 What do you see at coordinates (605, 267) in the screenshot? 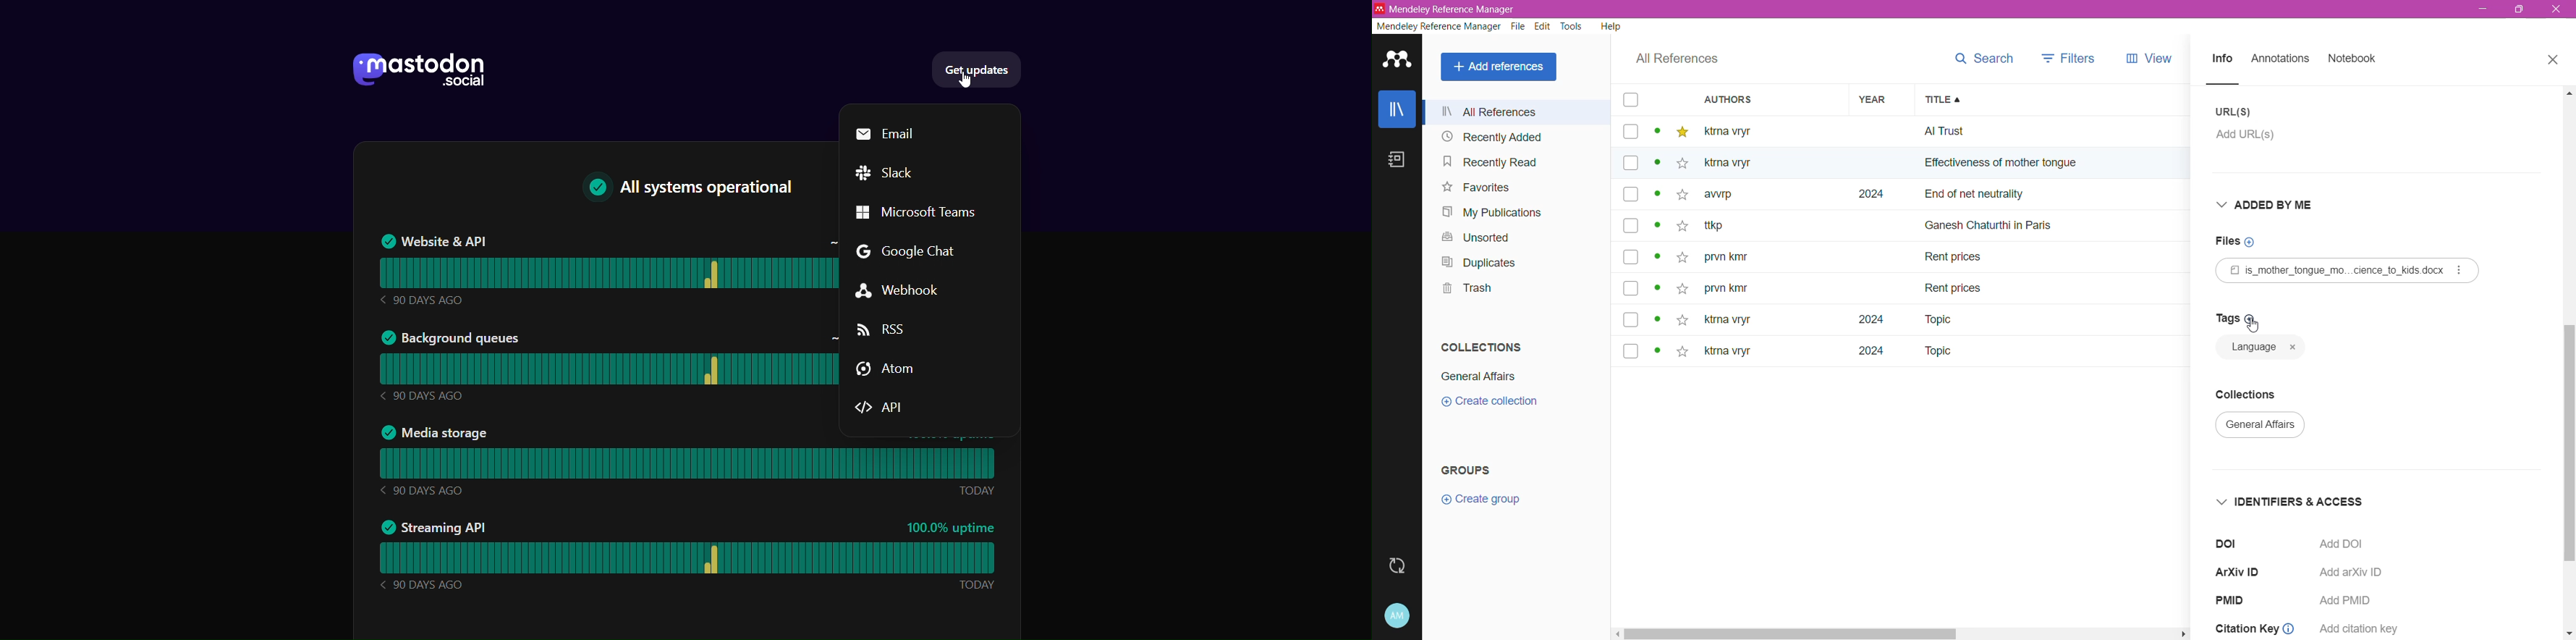
I see `Website & API status` at bounding box center [605, 267].